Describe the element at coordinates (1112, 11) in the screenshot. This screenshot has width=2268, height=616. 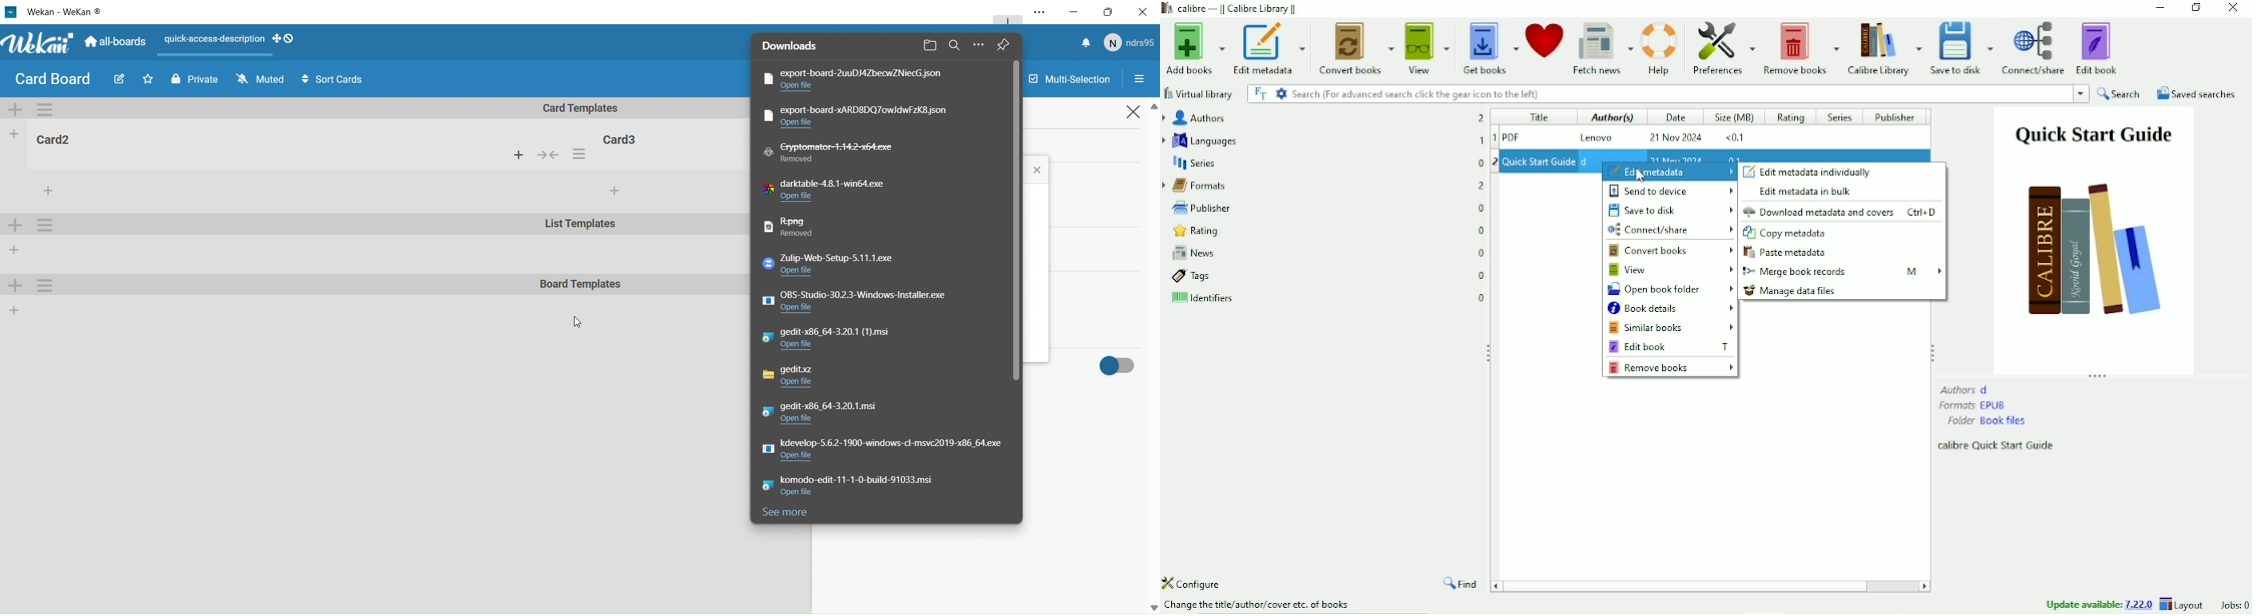
I see `box` at that location.